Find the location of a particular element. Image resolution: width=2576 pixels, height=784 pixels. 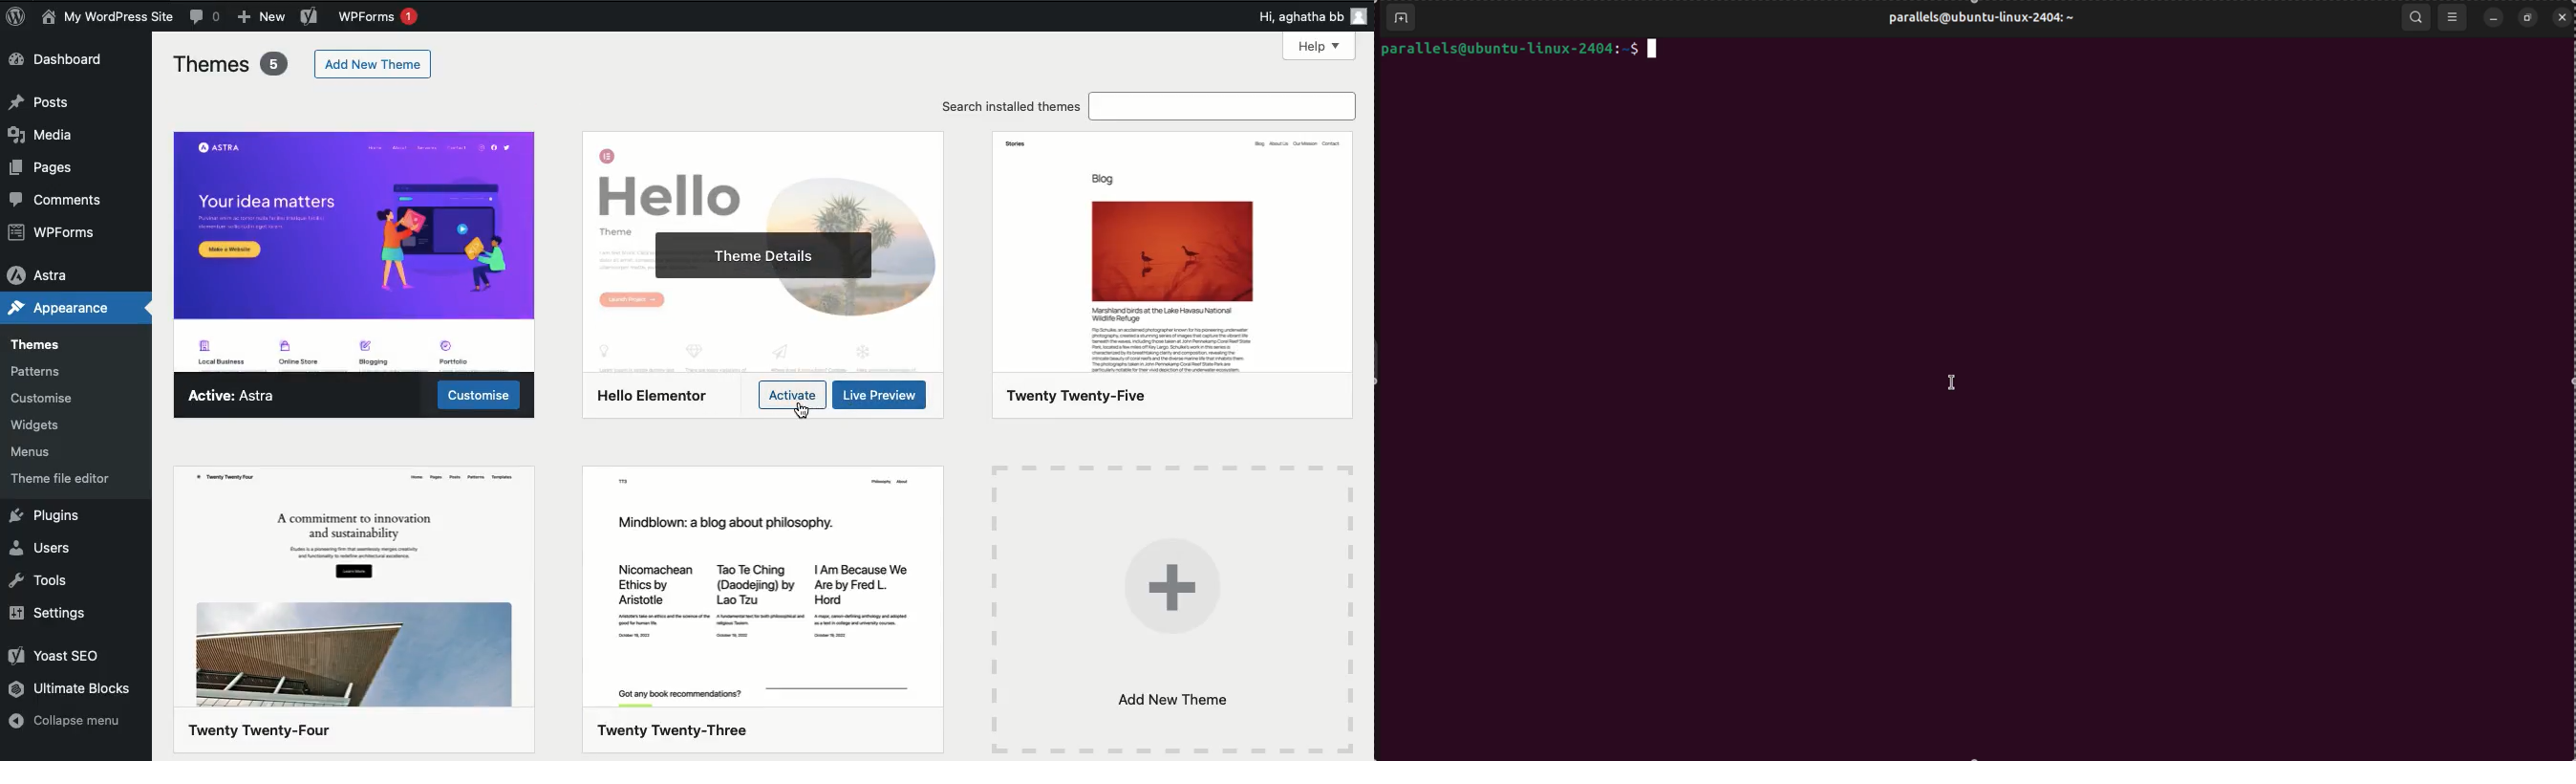

Themes is located at coordinates (37, 342).